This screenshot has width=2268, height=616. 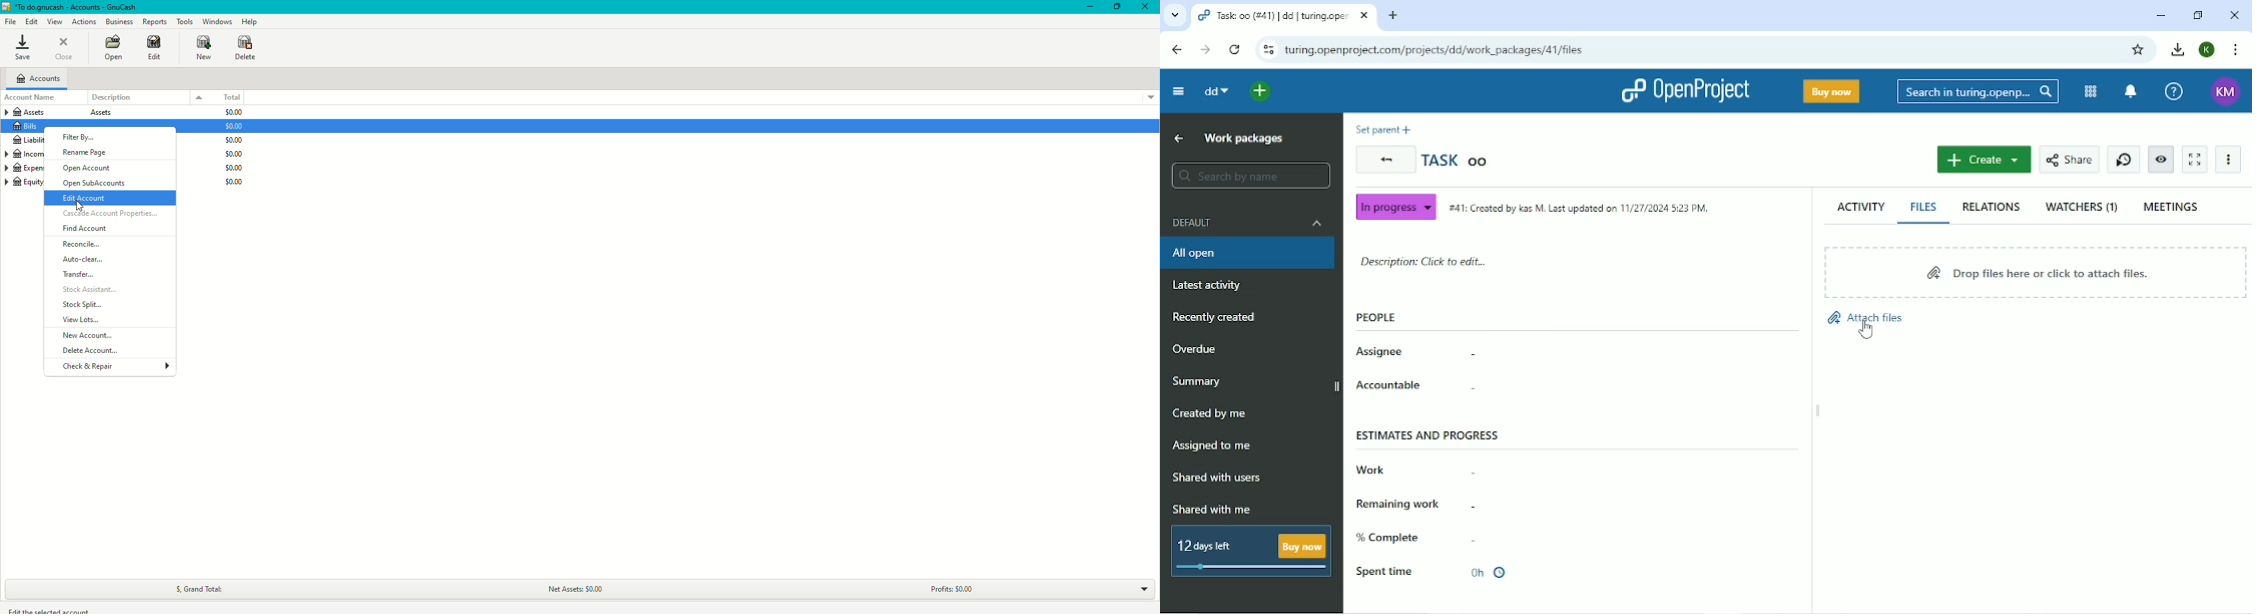 What do you see at coordinates (56, 22) in the screenshot?
I see `View` at bounding box center [56, 22].